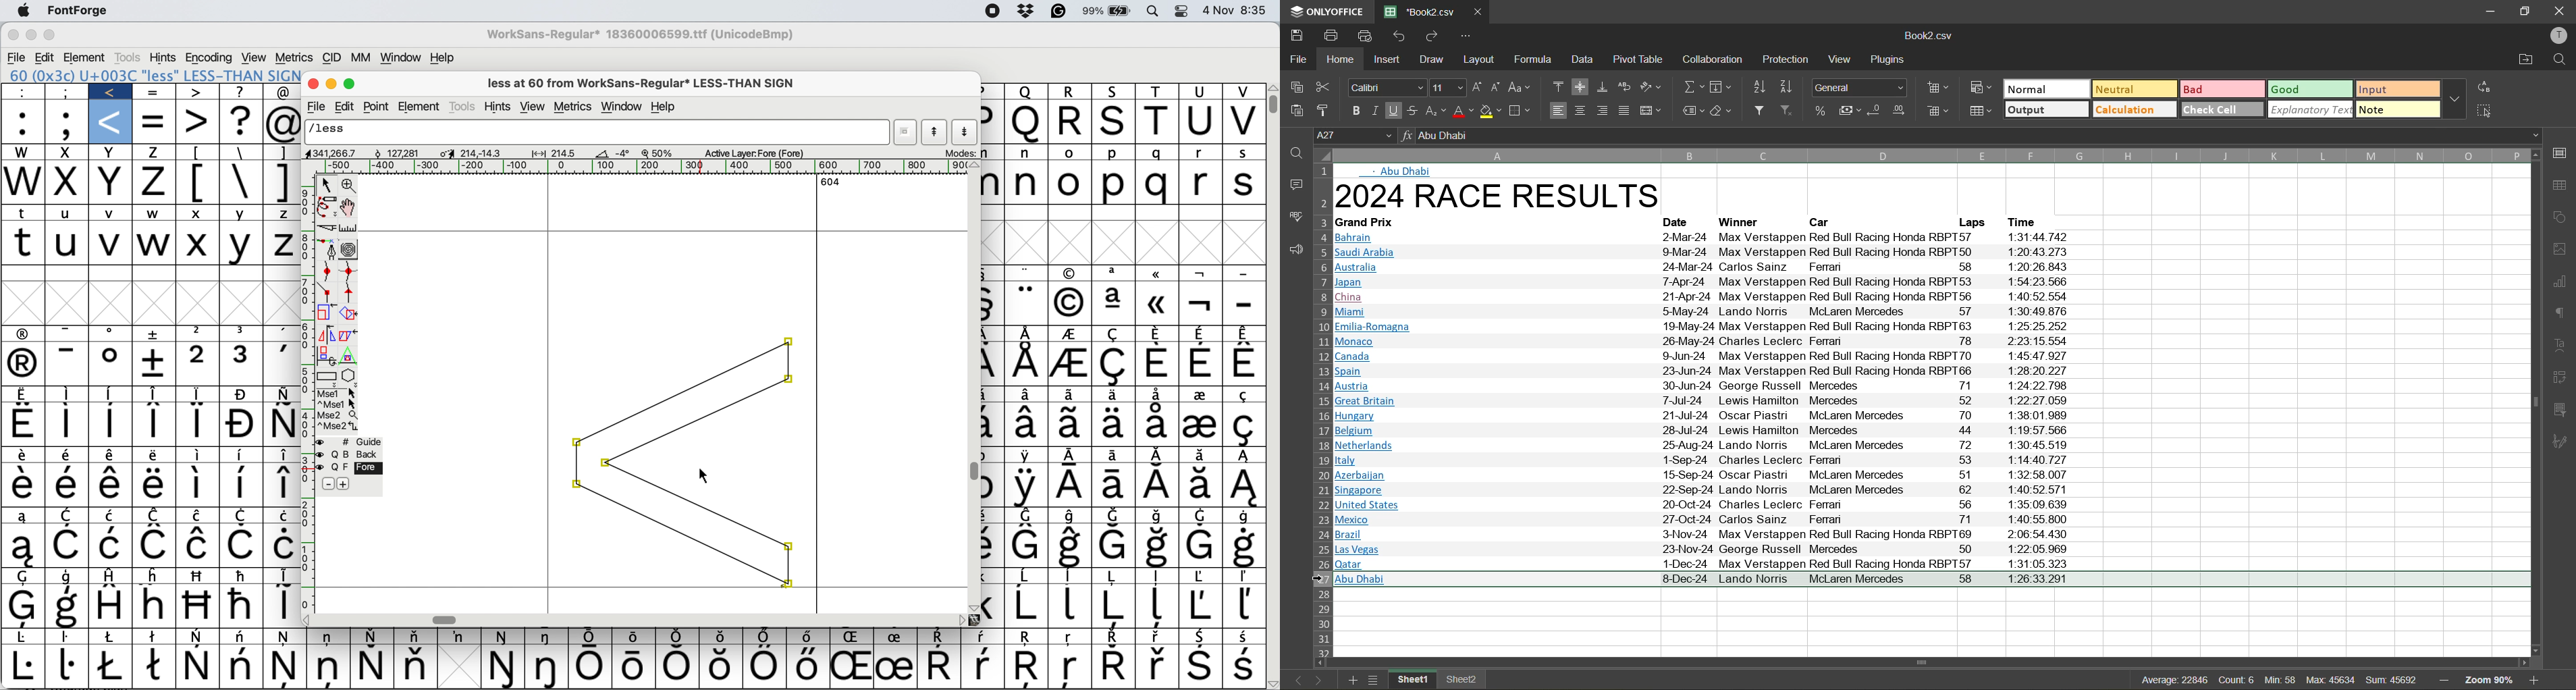 The width and height of the screenshot is (2576, 700). I want to click on Symbol, so click(1157, 637).